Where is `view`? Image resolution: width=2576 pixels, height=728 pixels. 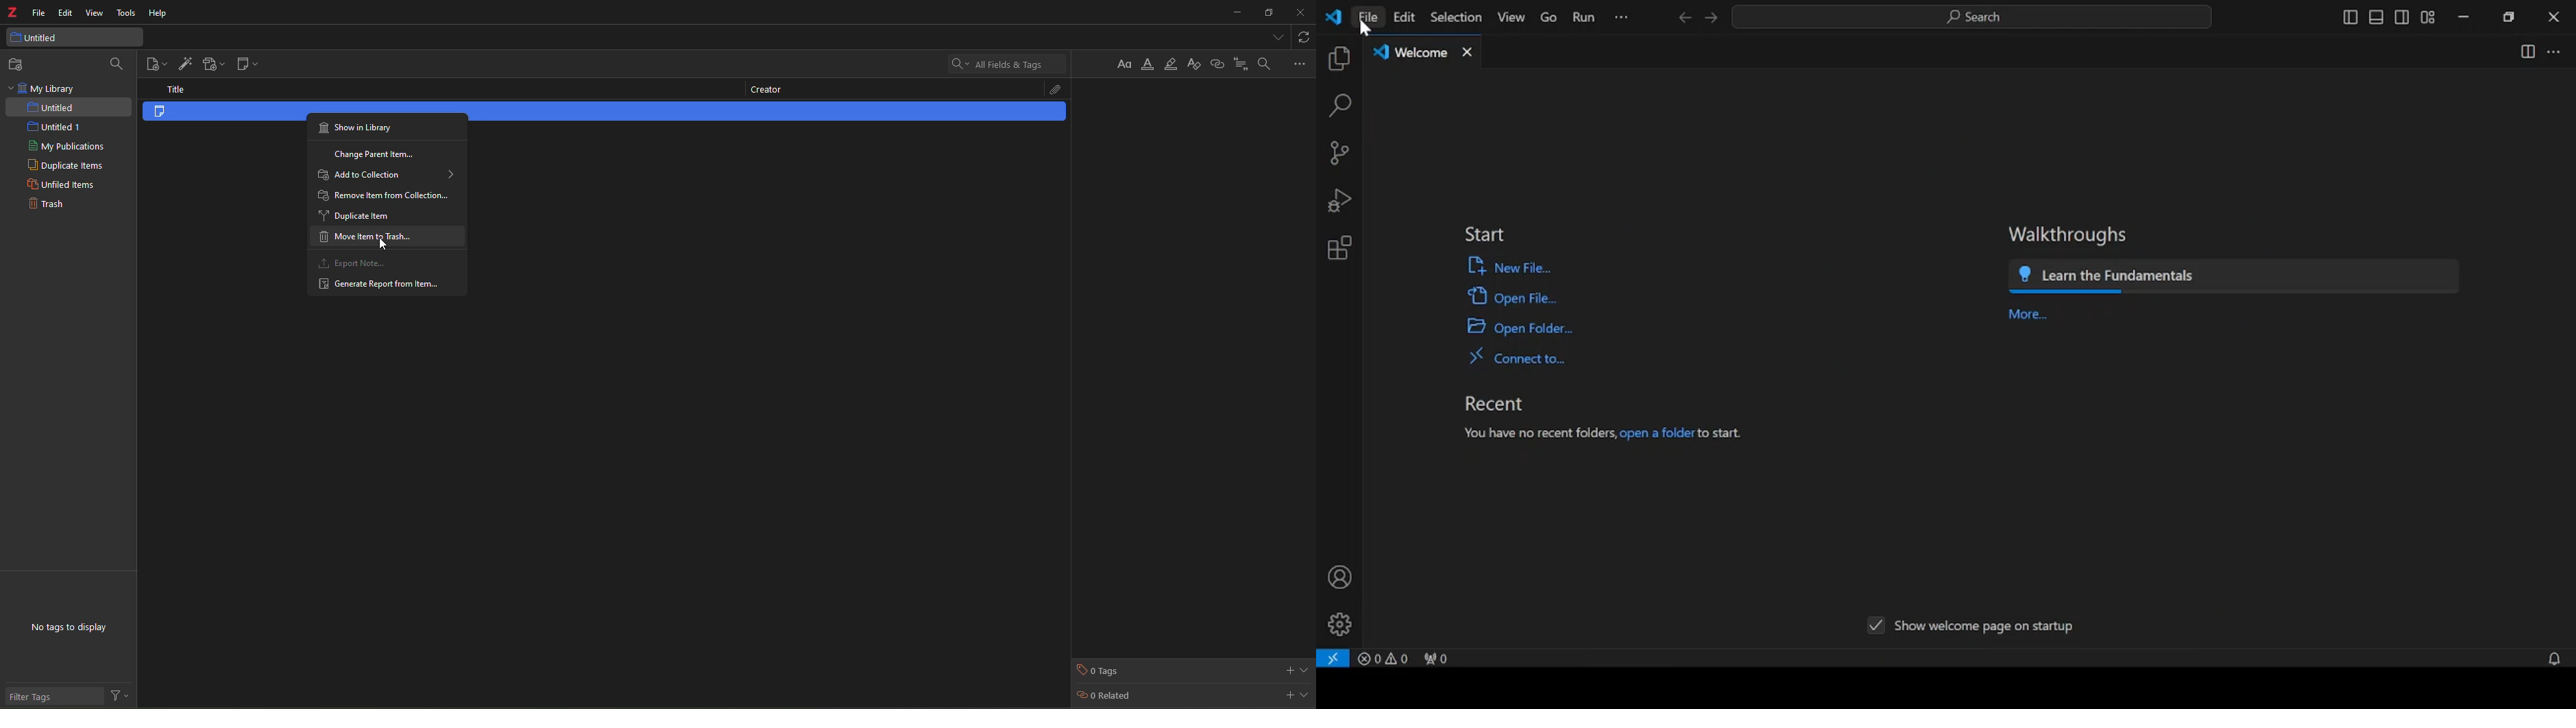
view is located at coordinates (1510, 17).